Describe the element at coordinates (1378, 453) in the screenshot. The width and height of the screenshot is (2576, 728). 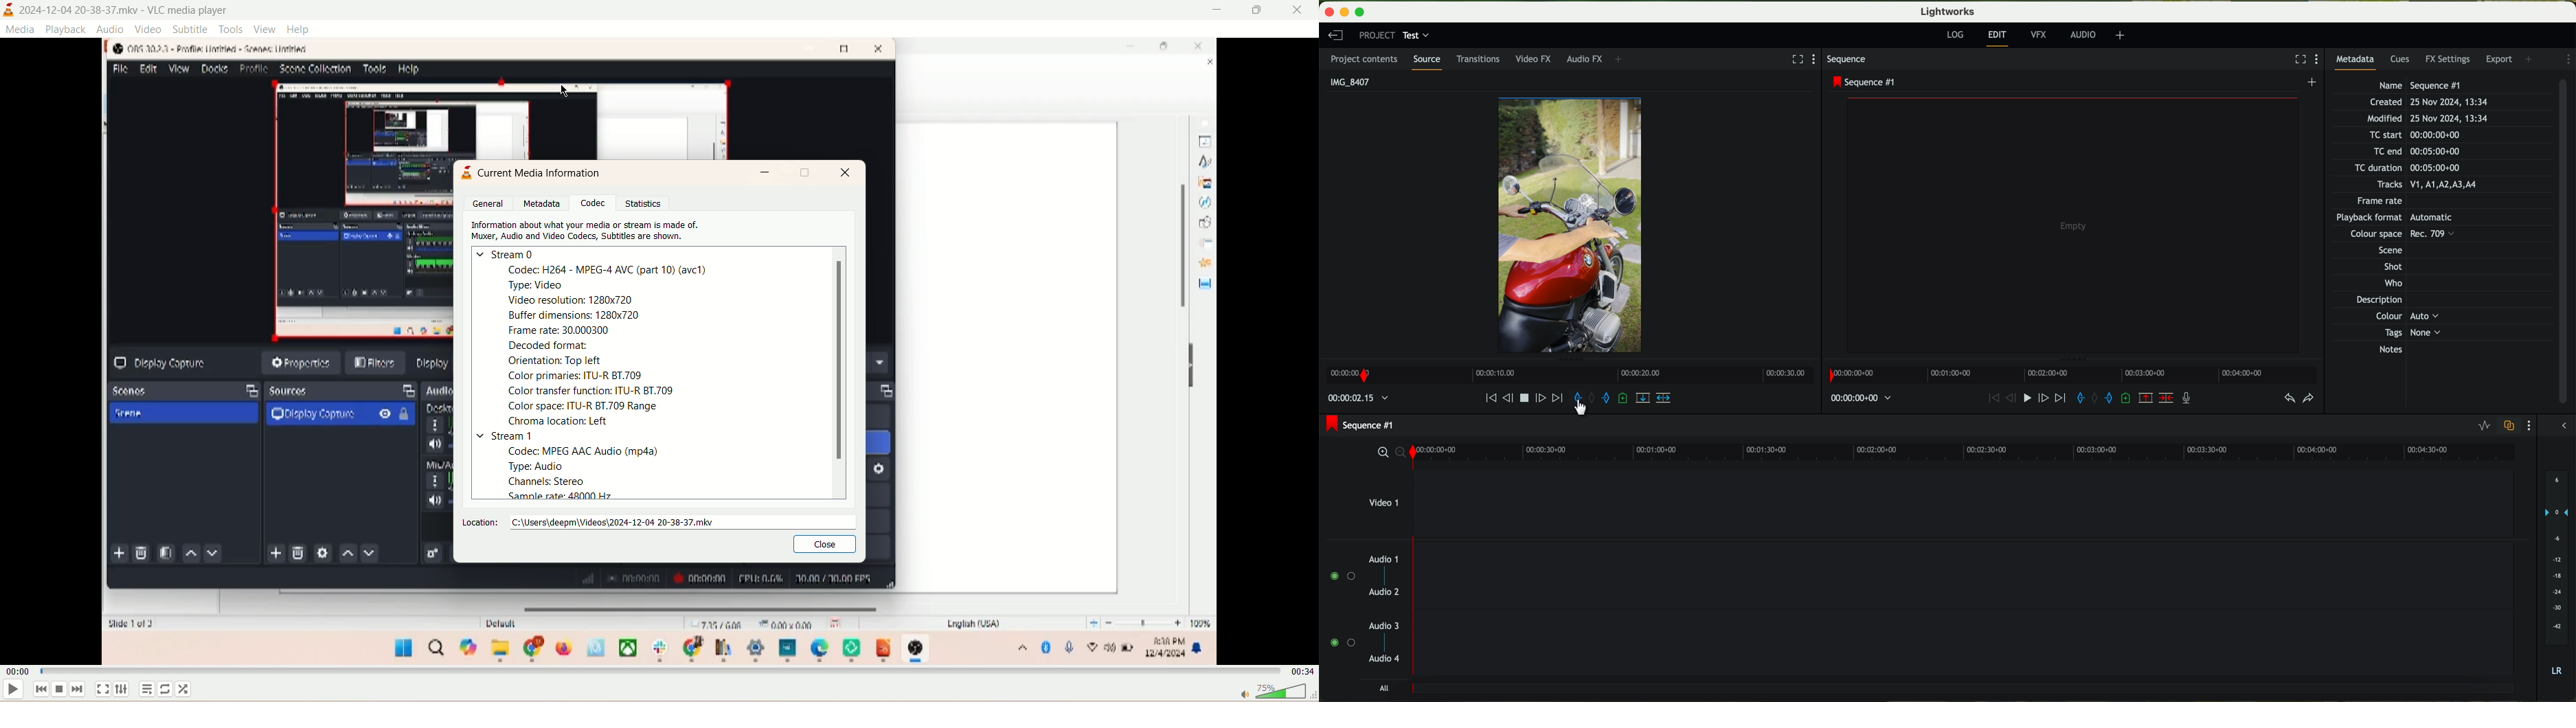
I see `zoom in` at that location.